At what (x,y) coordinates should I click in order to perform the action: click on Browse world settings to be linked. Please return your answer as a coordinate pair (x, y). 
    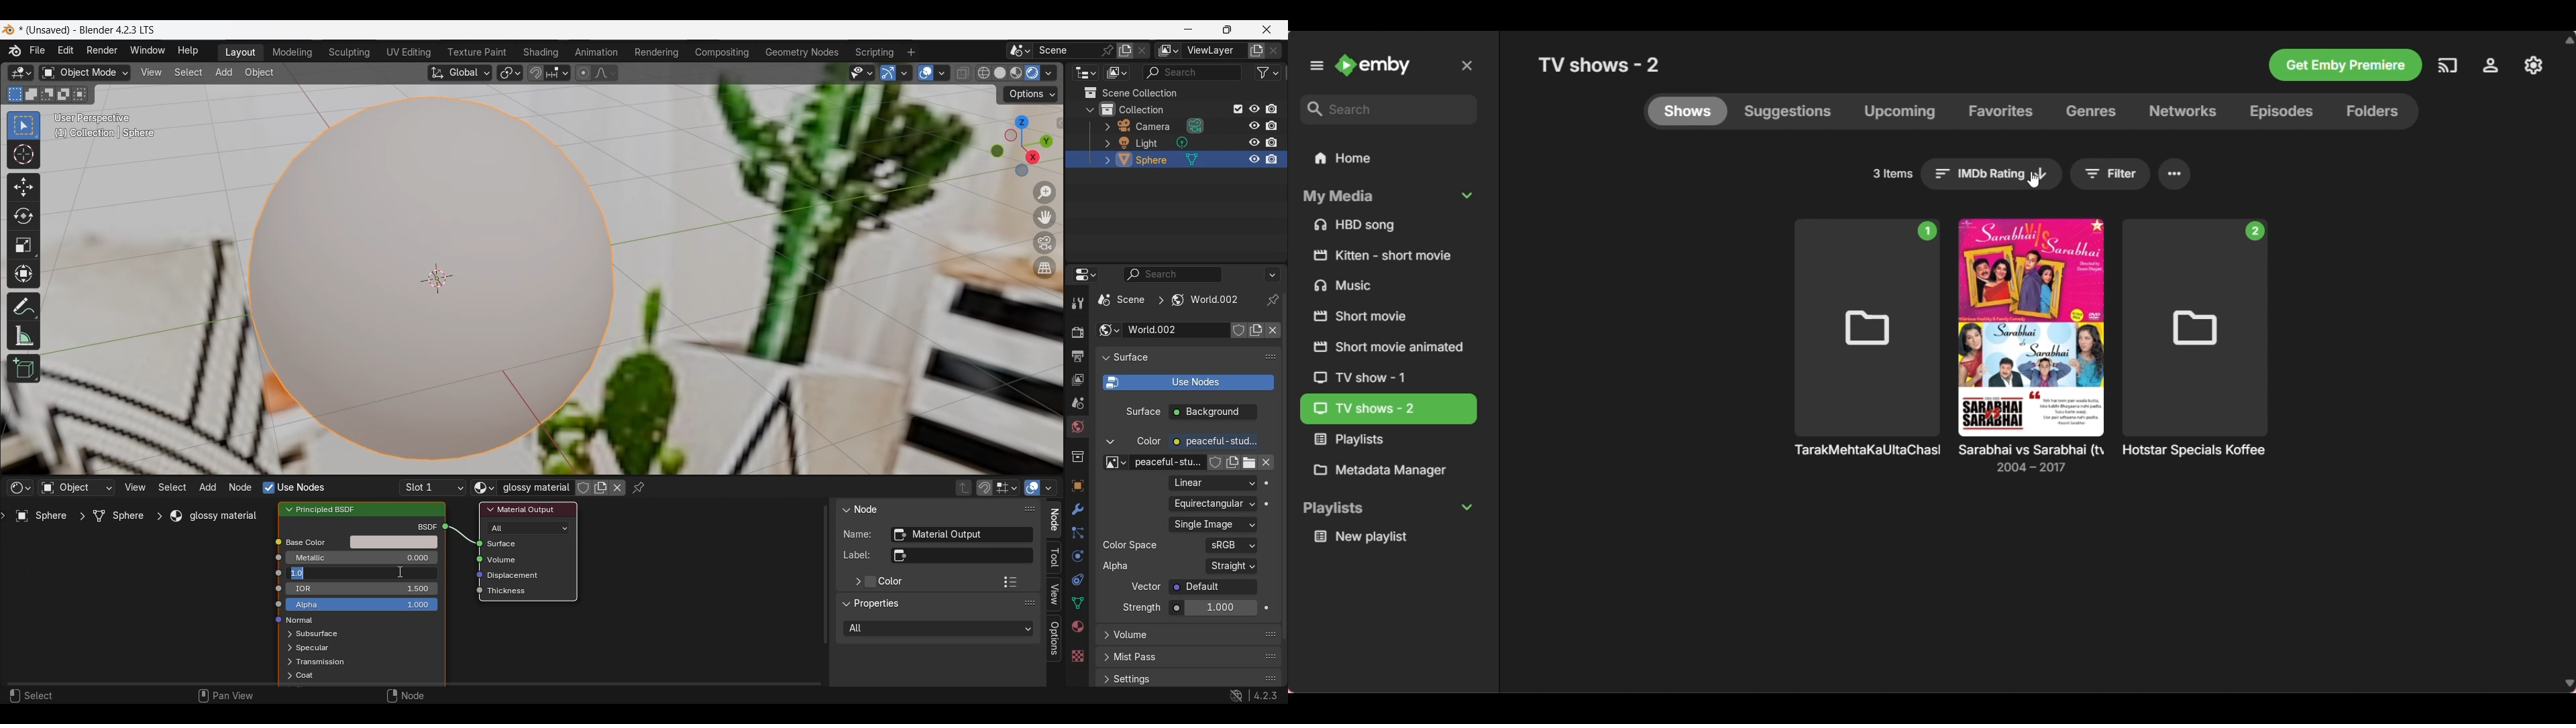
    Looking at the image, I should click on (1109, 330).